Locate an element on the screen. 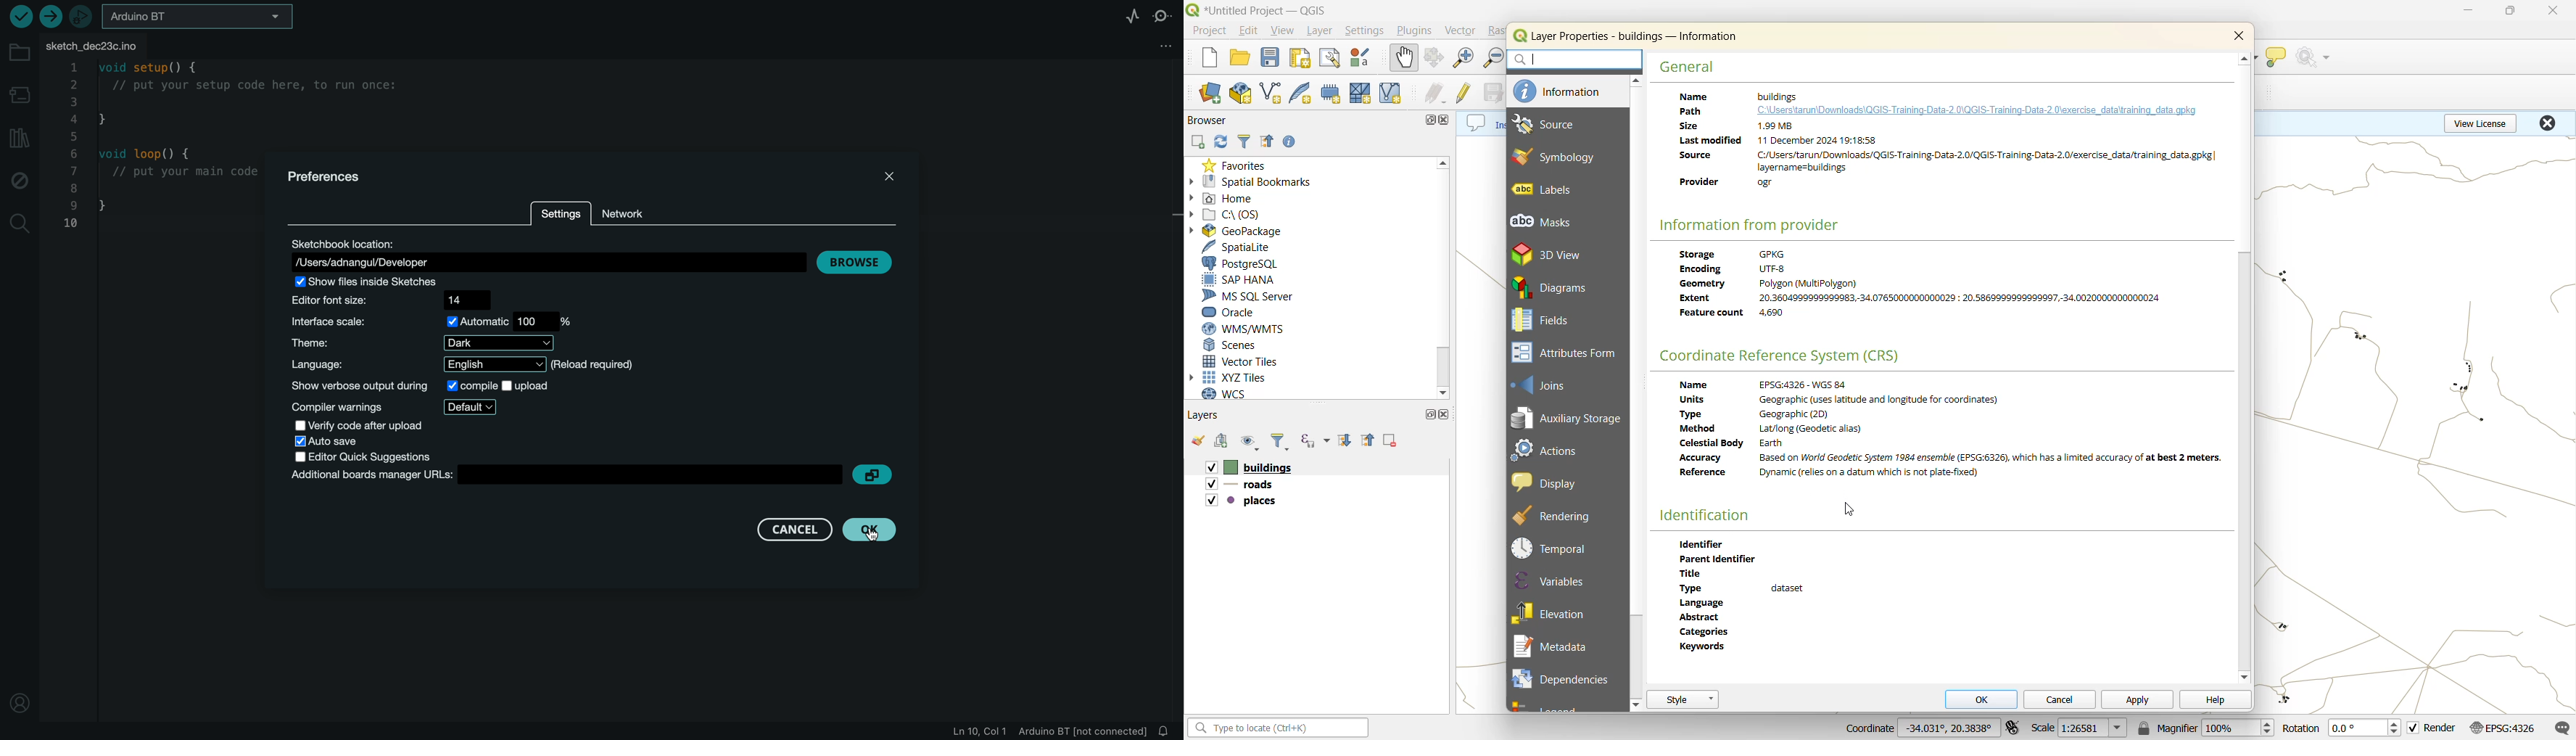 The width and height of the screenshot is (2576, 756). home is located at coordinates (1242, 199).